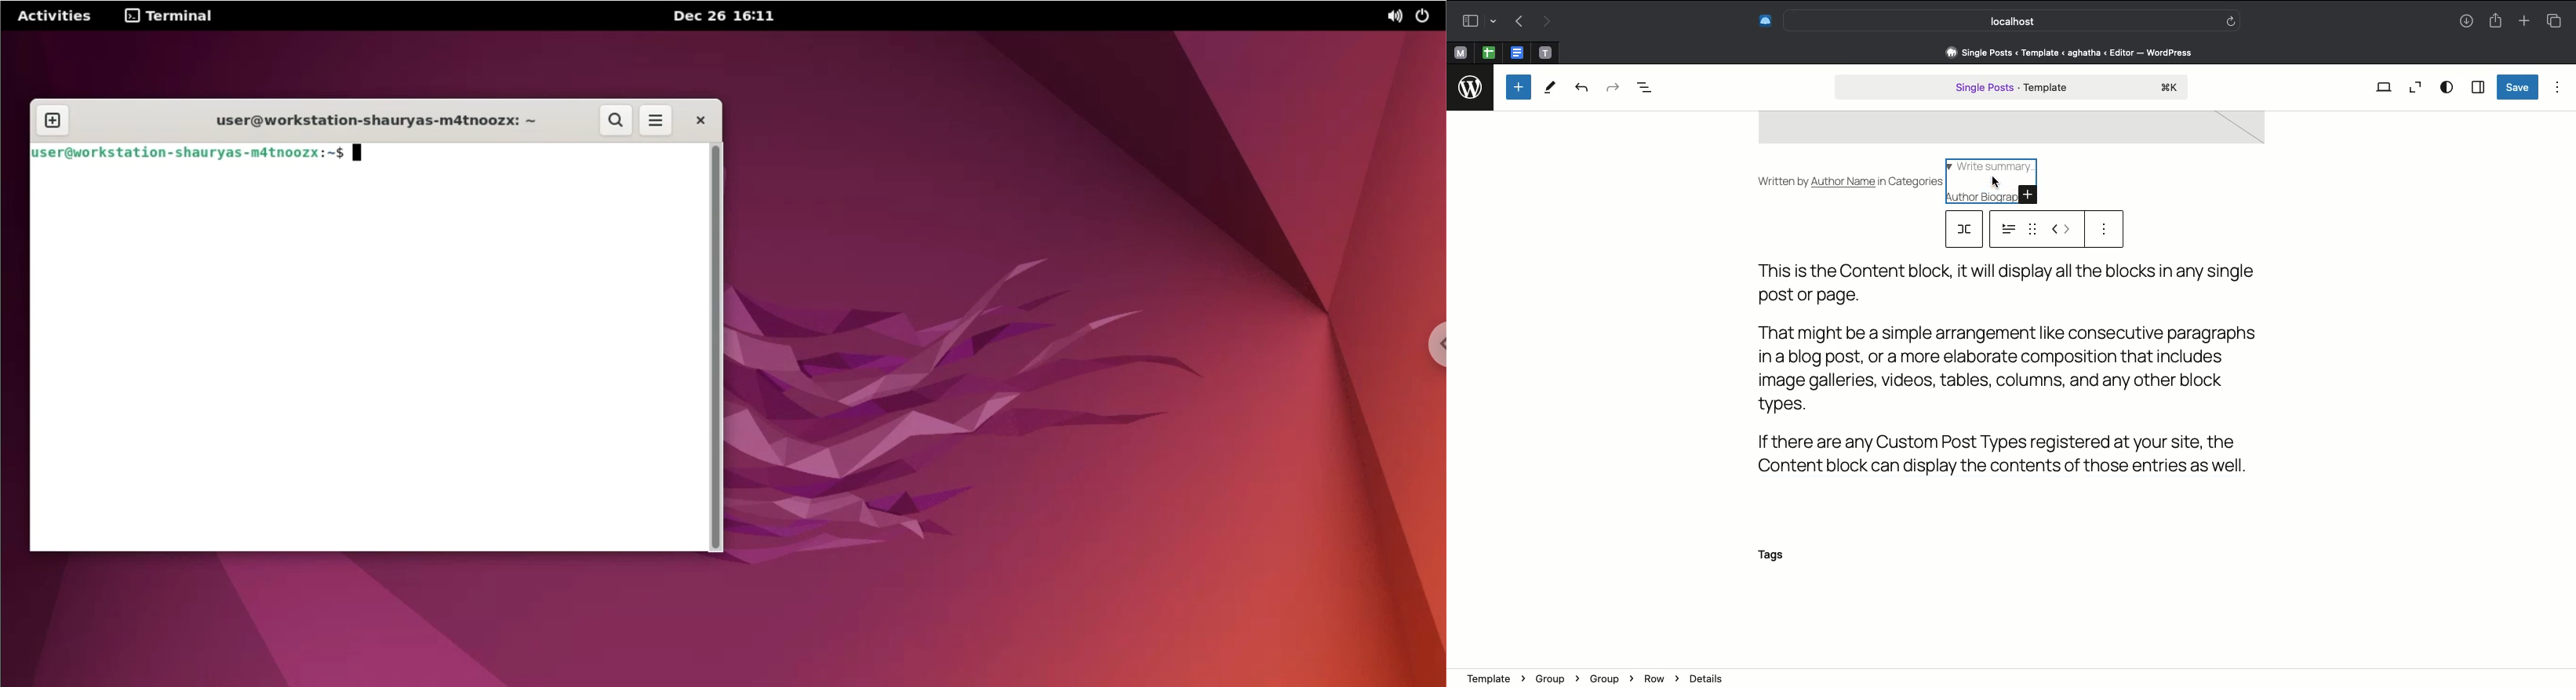  What do you see at coordinates (2010, 129) in the screenshot?
I see `image` at bounding box center [2010, 129].